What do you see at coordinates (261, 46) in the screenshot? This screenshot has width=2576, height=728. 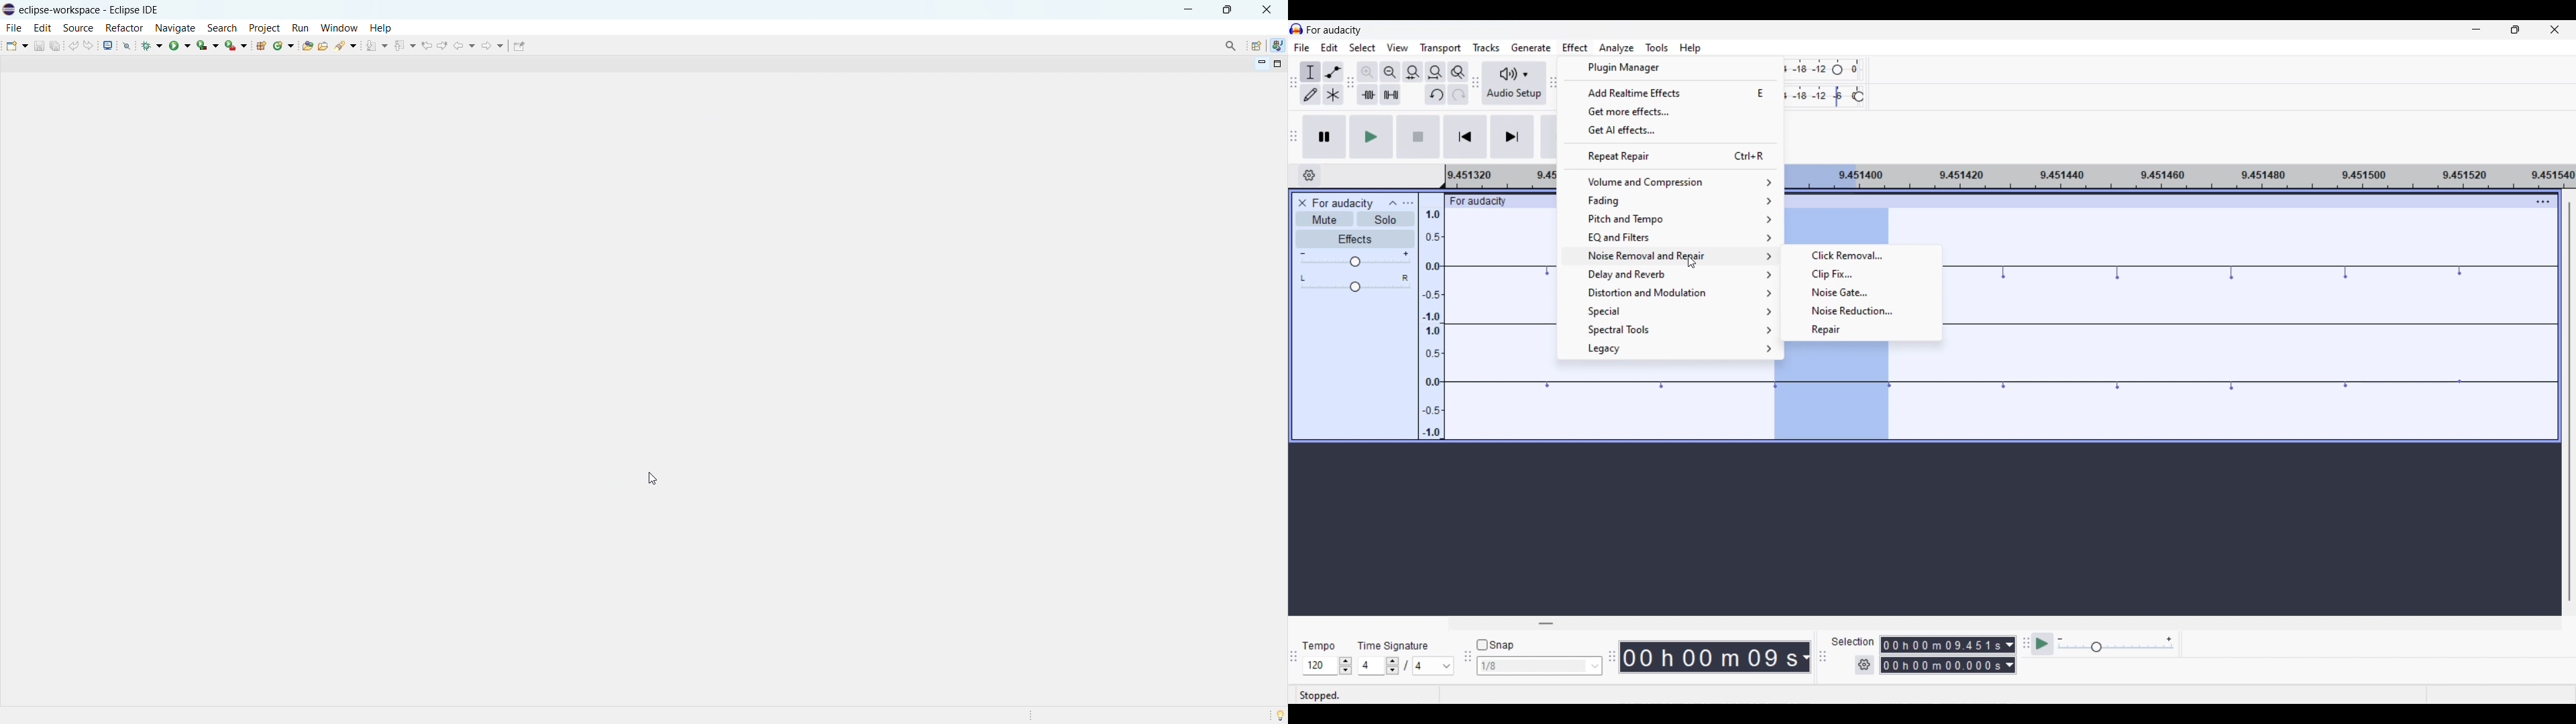 I see `new java package` at bounding box center [261, 46].